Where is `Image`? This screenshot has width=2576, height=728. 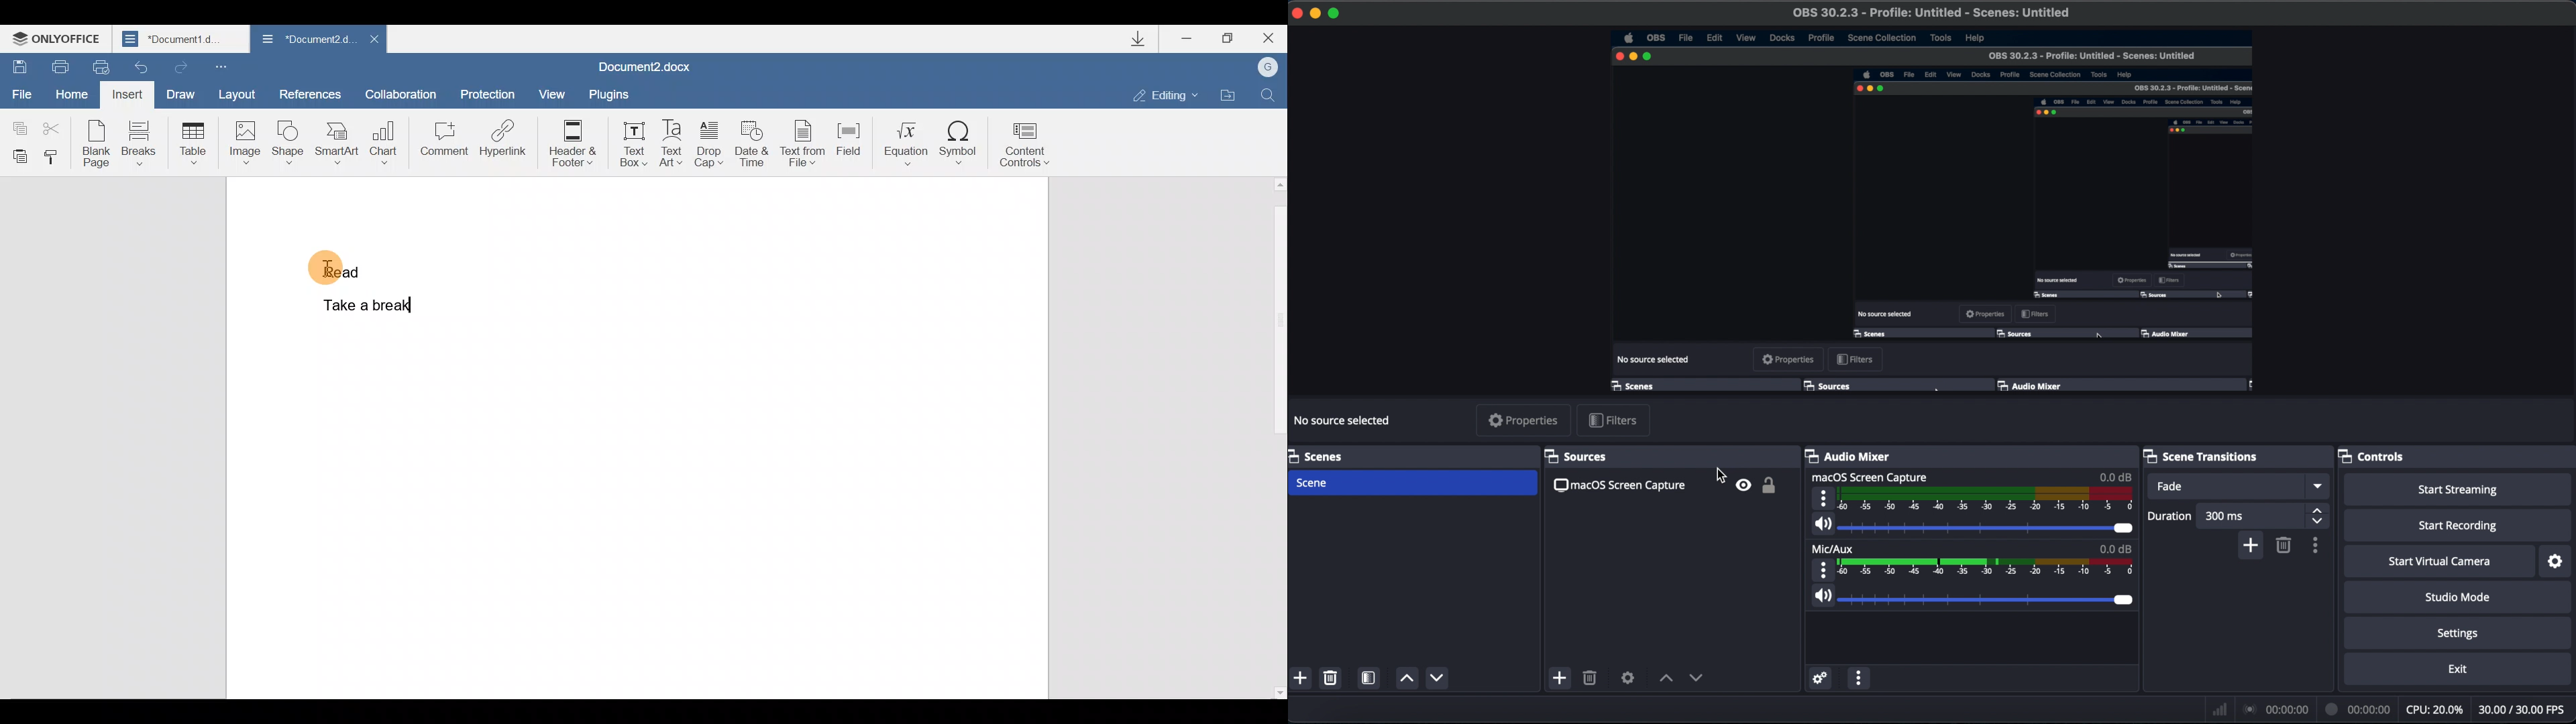 Image is located at coordinates (244, 142).